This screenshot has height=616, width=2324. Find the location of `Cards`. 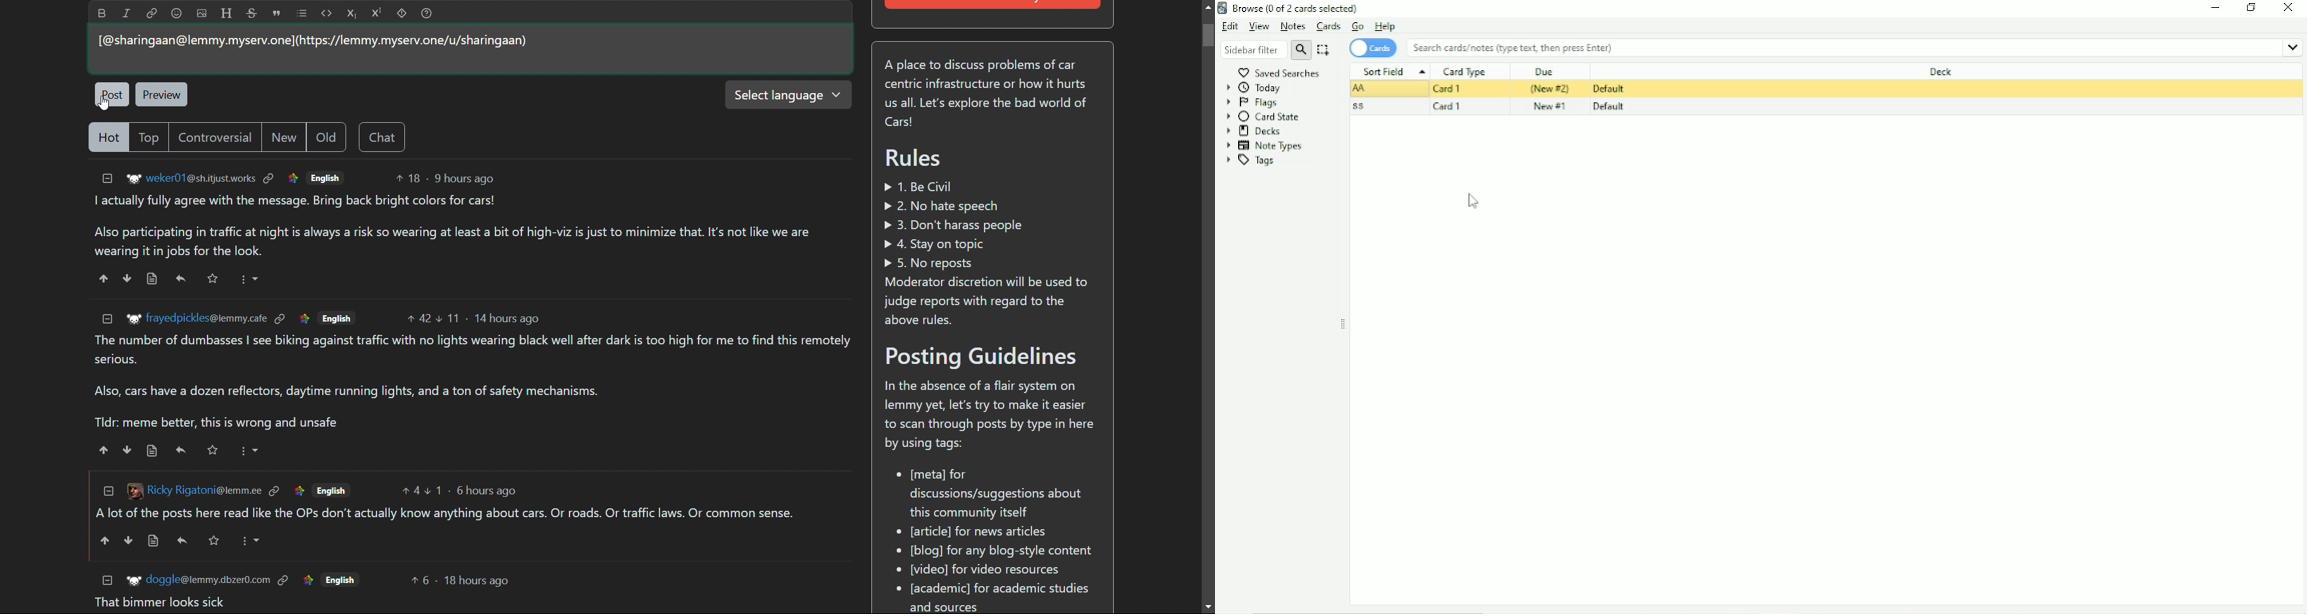

Cards is located at coordinates (1373, 48).